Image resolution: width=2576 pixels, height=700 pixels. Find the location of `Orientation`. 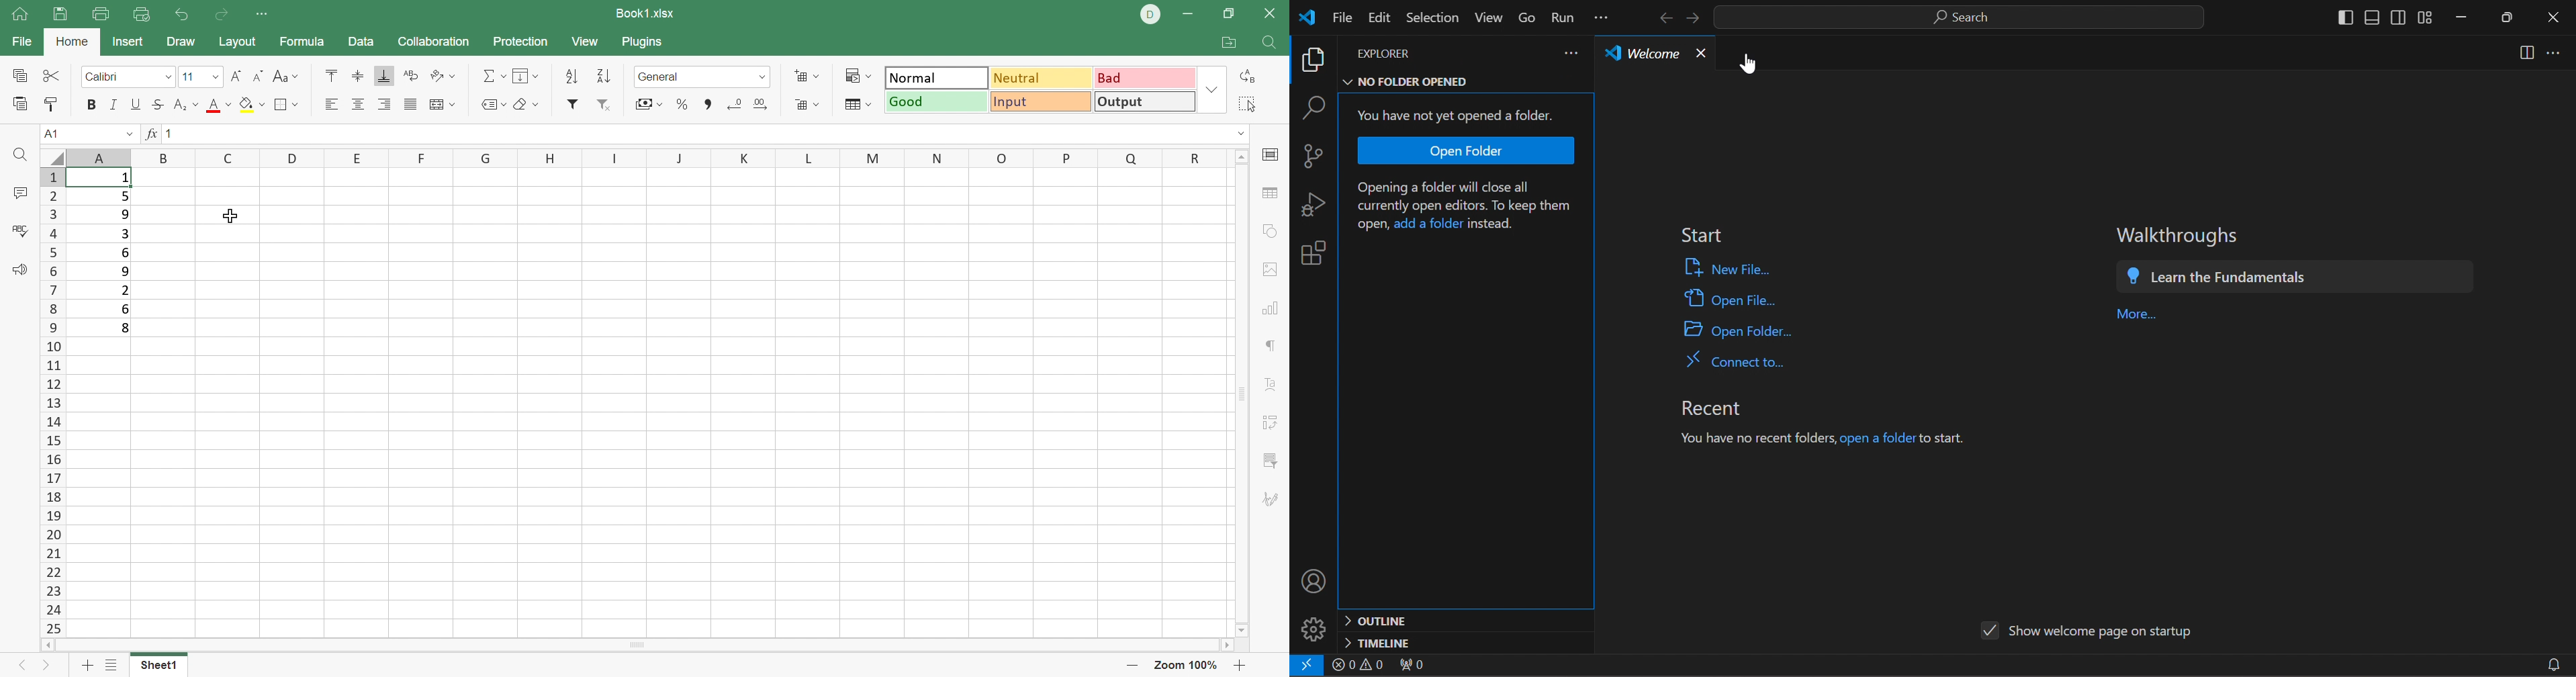

Orientation is located at coordinates (441, 77).